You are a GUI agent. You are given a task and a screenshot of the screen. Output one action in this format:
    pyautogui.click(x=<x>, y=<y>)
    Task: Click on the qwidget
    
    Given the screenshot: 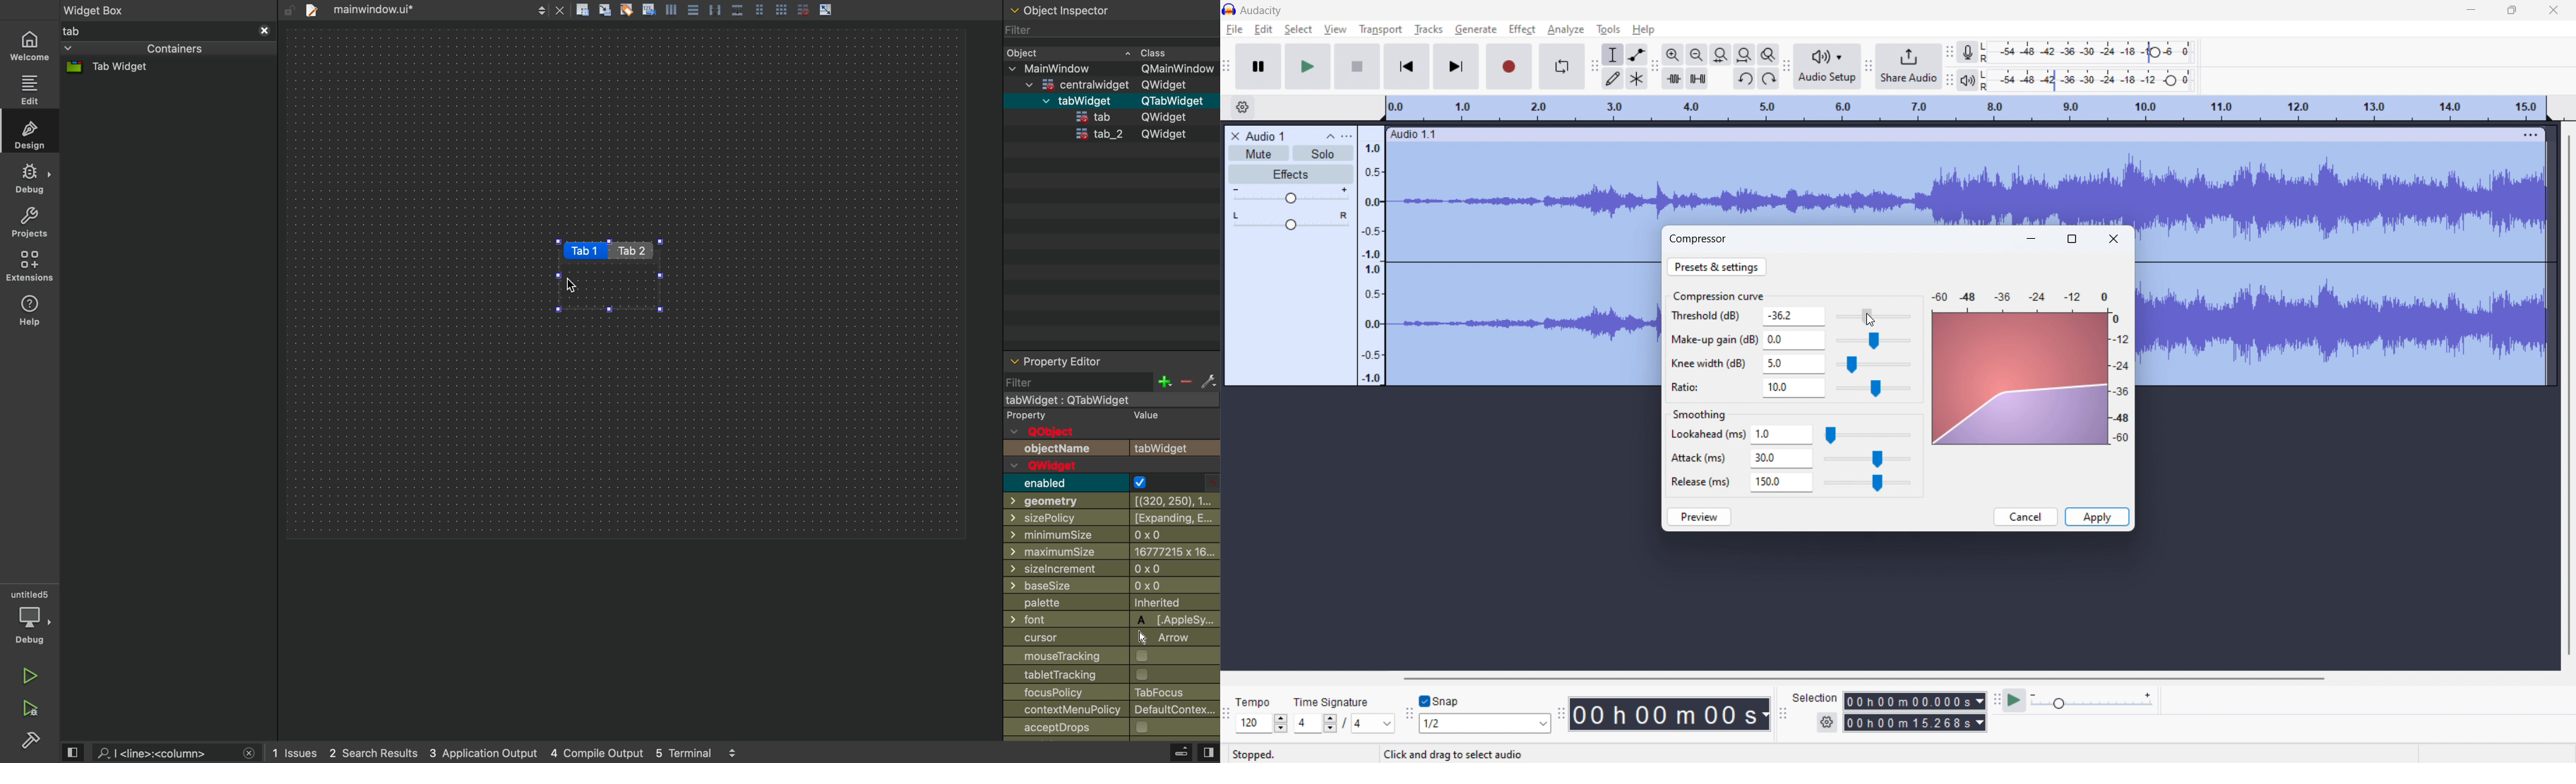 What is the action you would take?
    pyautogui.click(x=1083, y=467)
    